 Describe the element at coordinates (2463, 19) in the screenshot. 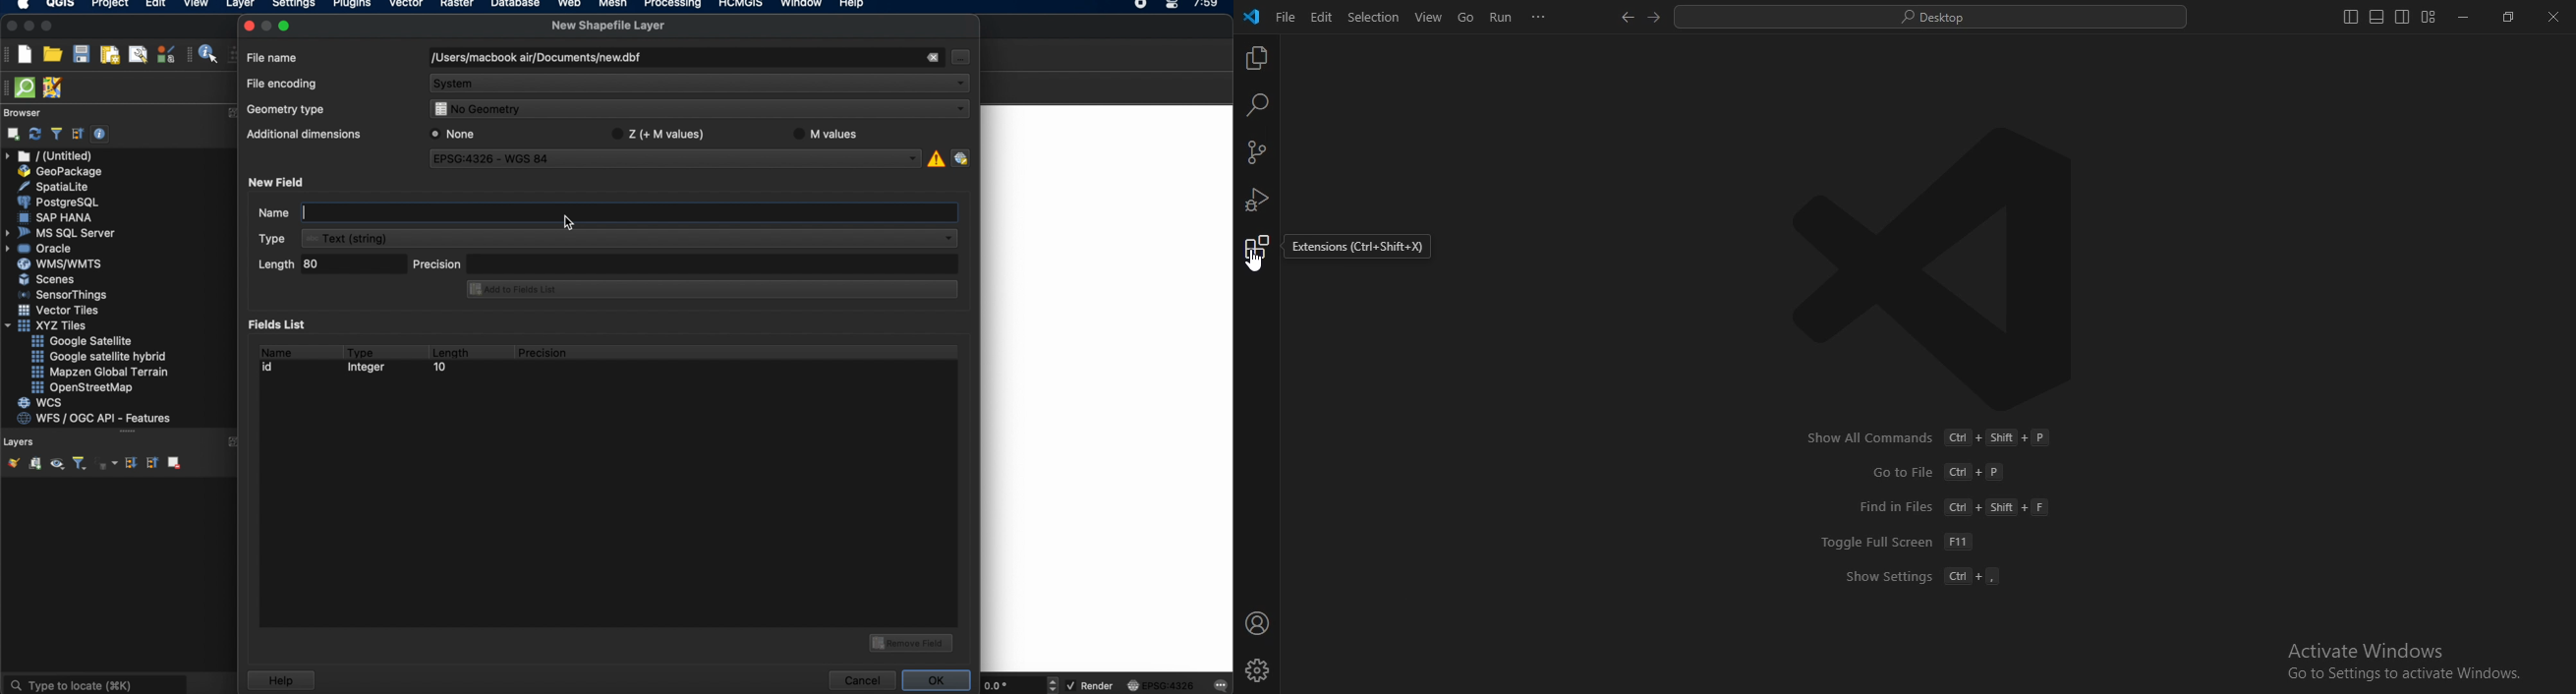

I see `minimize` at that location.